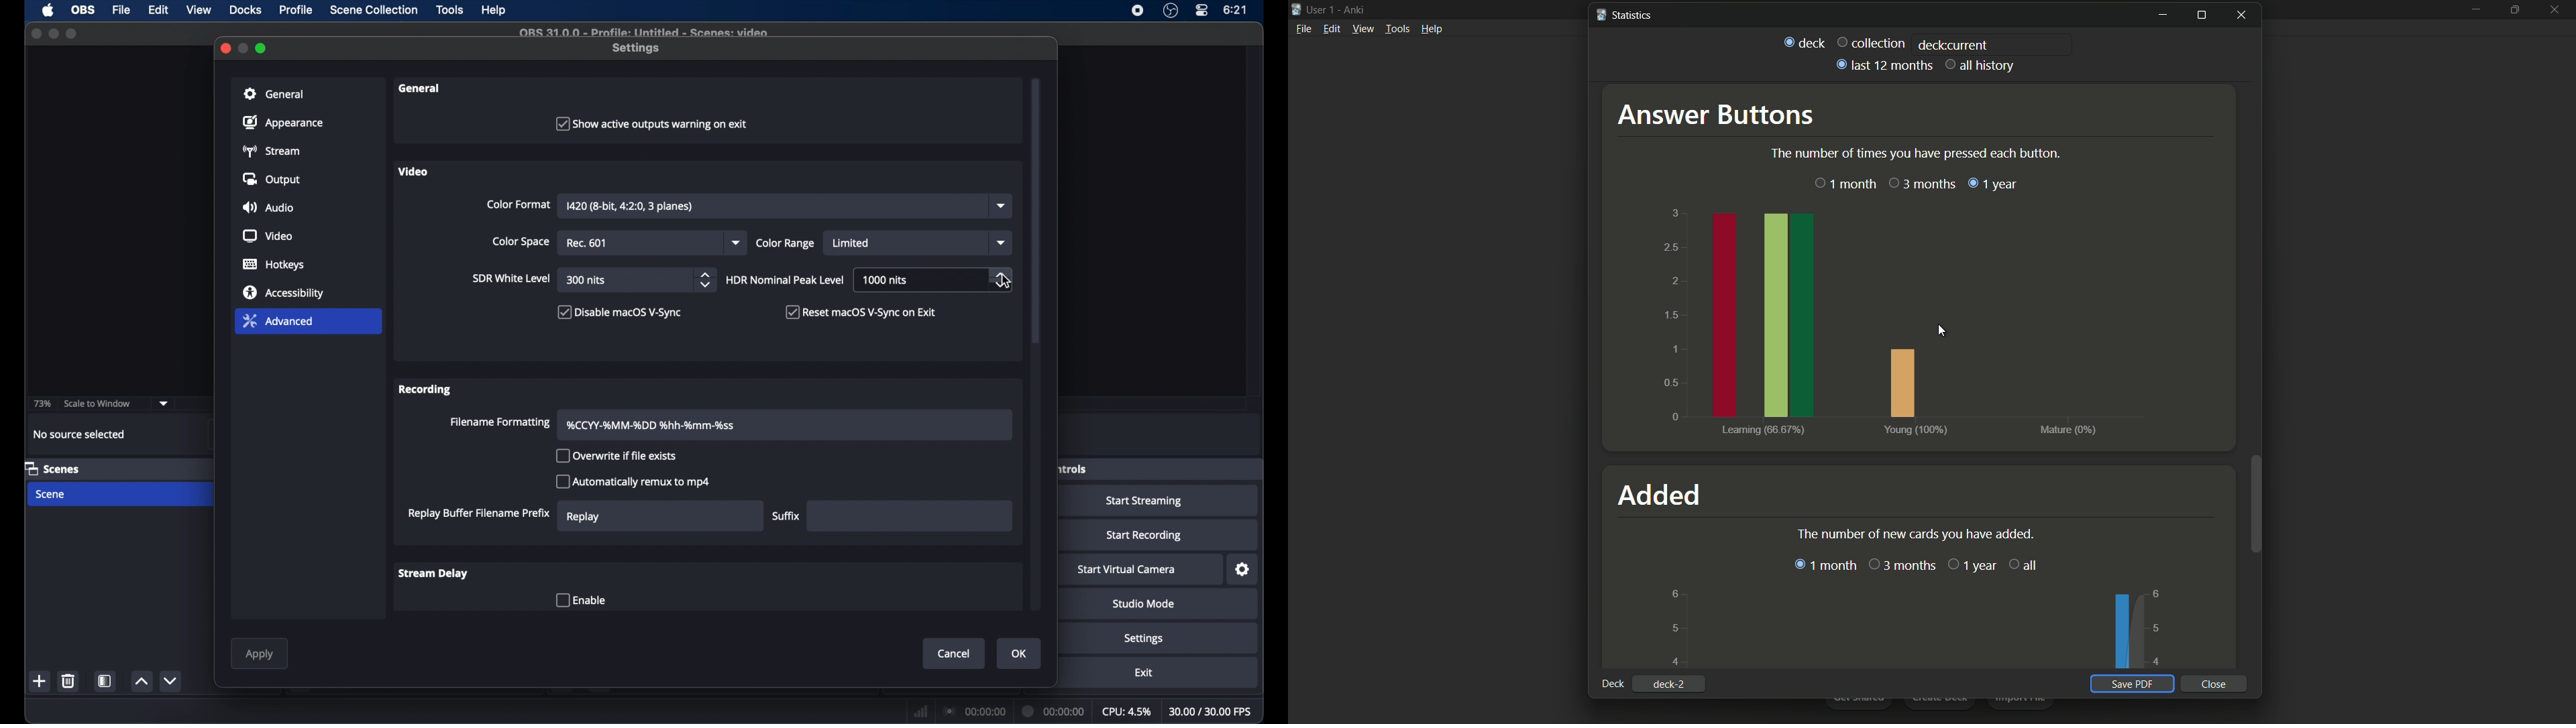  I want to click on view, so click(199, 11).